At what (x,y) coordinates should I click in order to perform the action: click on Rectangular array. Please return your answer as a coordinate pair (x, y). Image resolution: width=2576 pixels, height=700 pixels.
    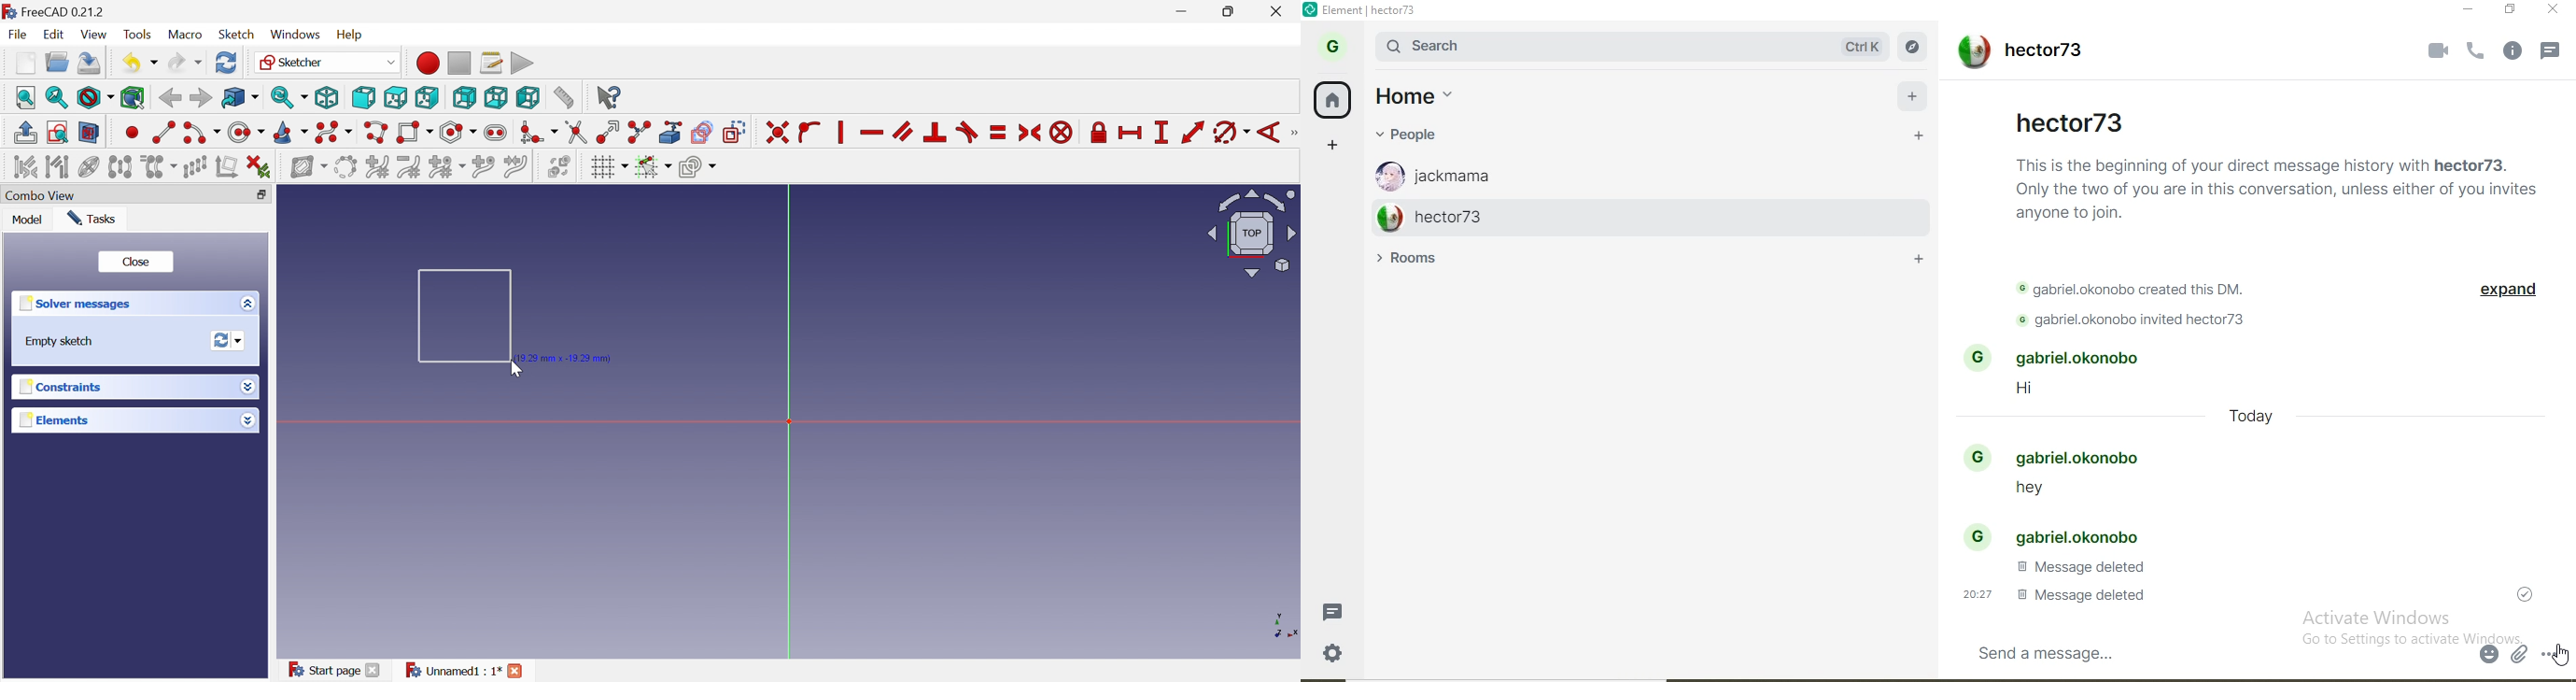
    Looking at the image, I should click on (195, 167).